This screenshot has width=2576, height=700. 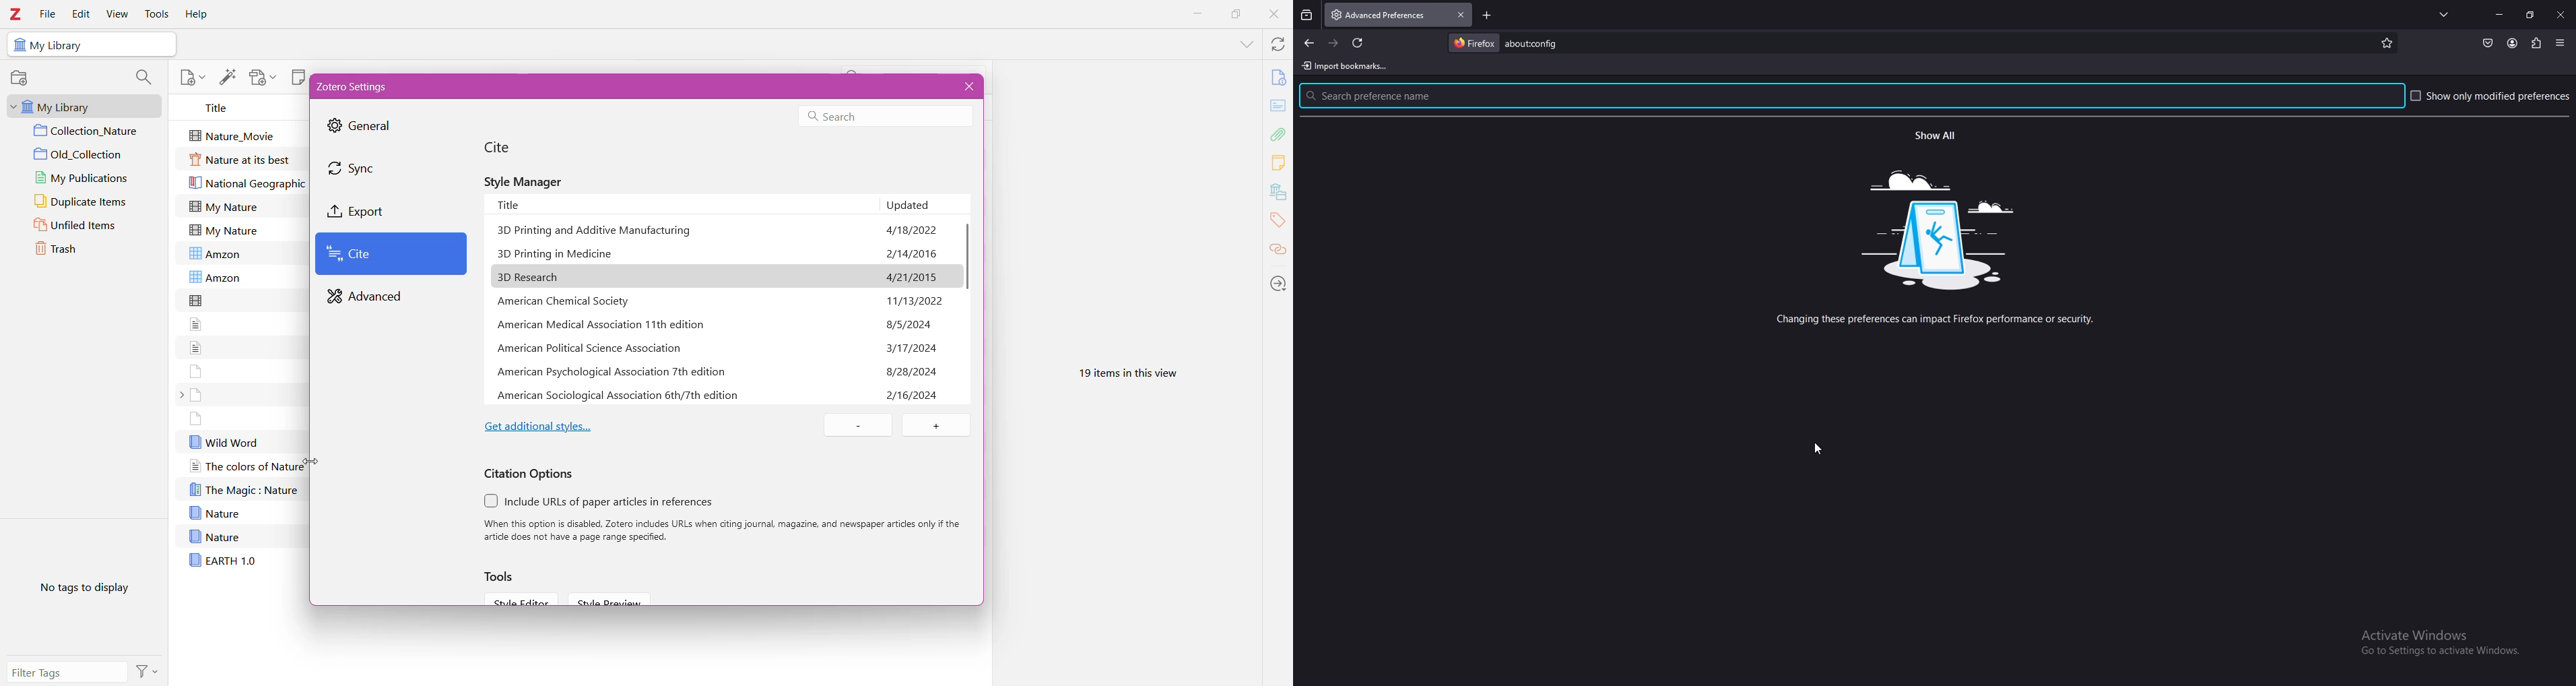 I want to click on profile, so click(x=2512, y=43).